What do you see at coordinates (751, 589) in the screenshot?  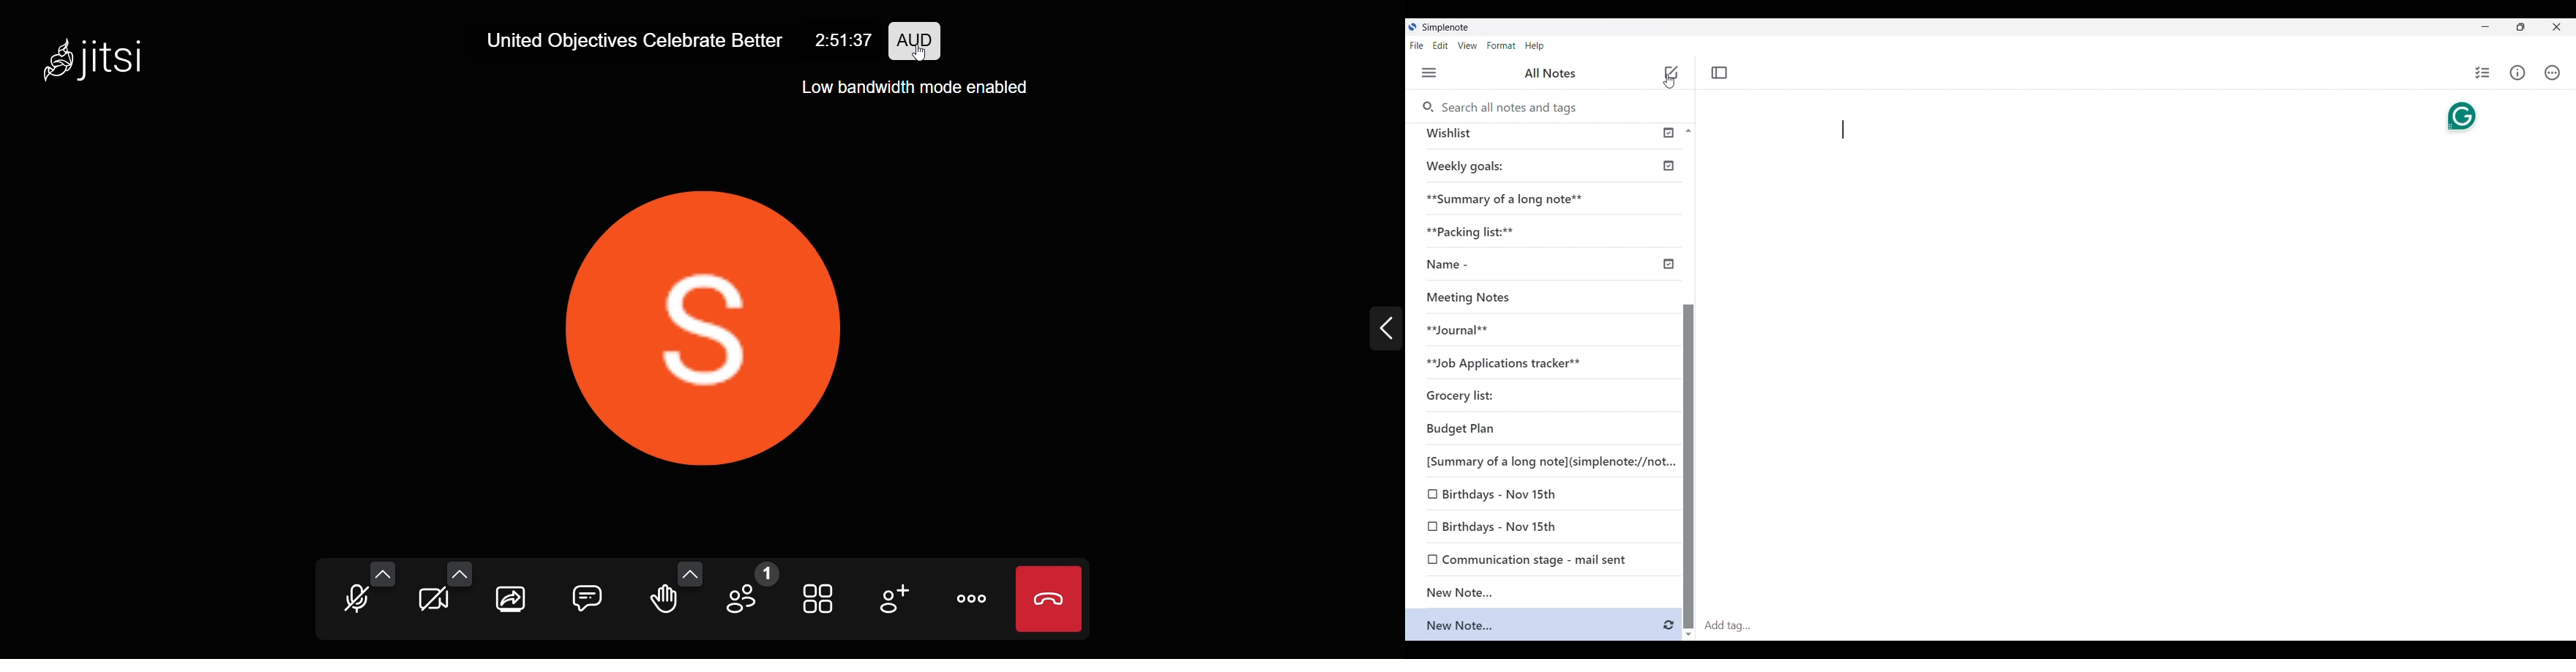 I see `participants` at bounding box center [751, 589].